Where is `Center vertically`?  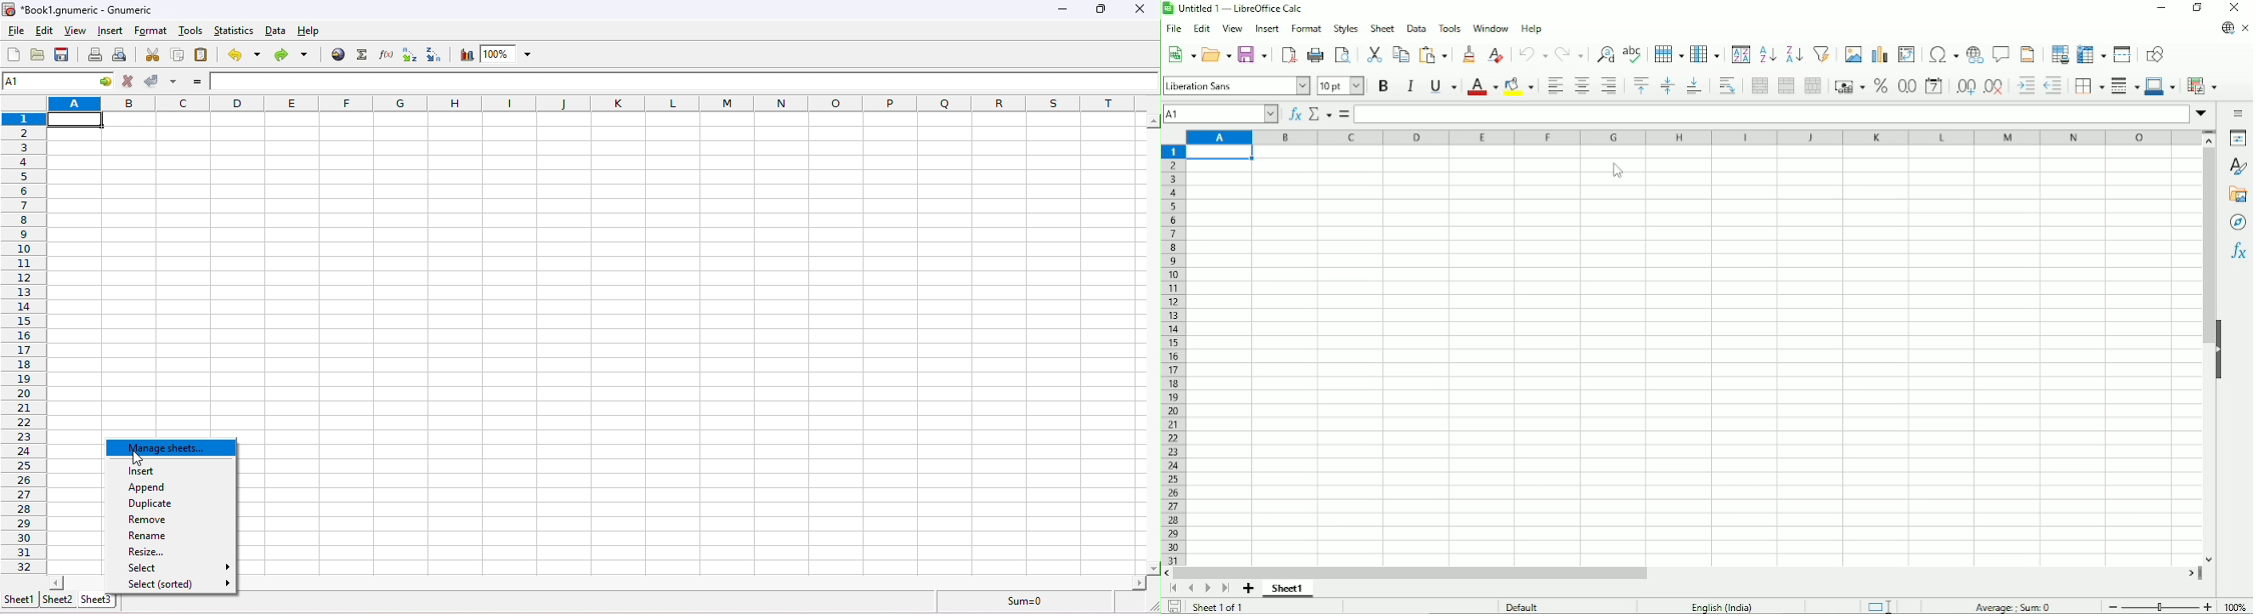 Center vertically is located at coordinates (1667, 86).